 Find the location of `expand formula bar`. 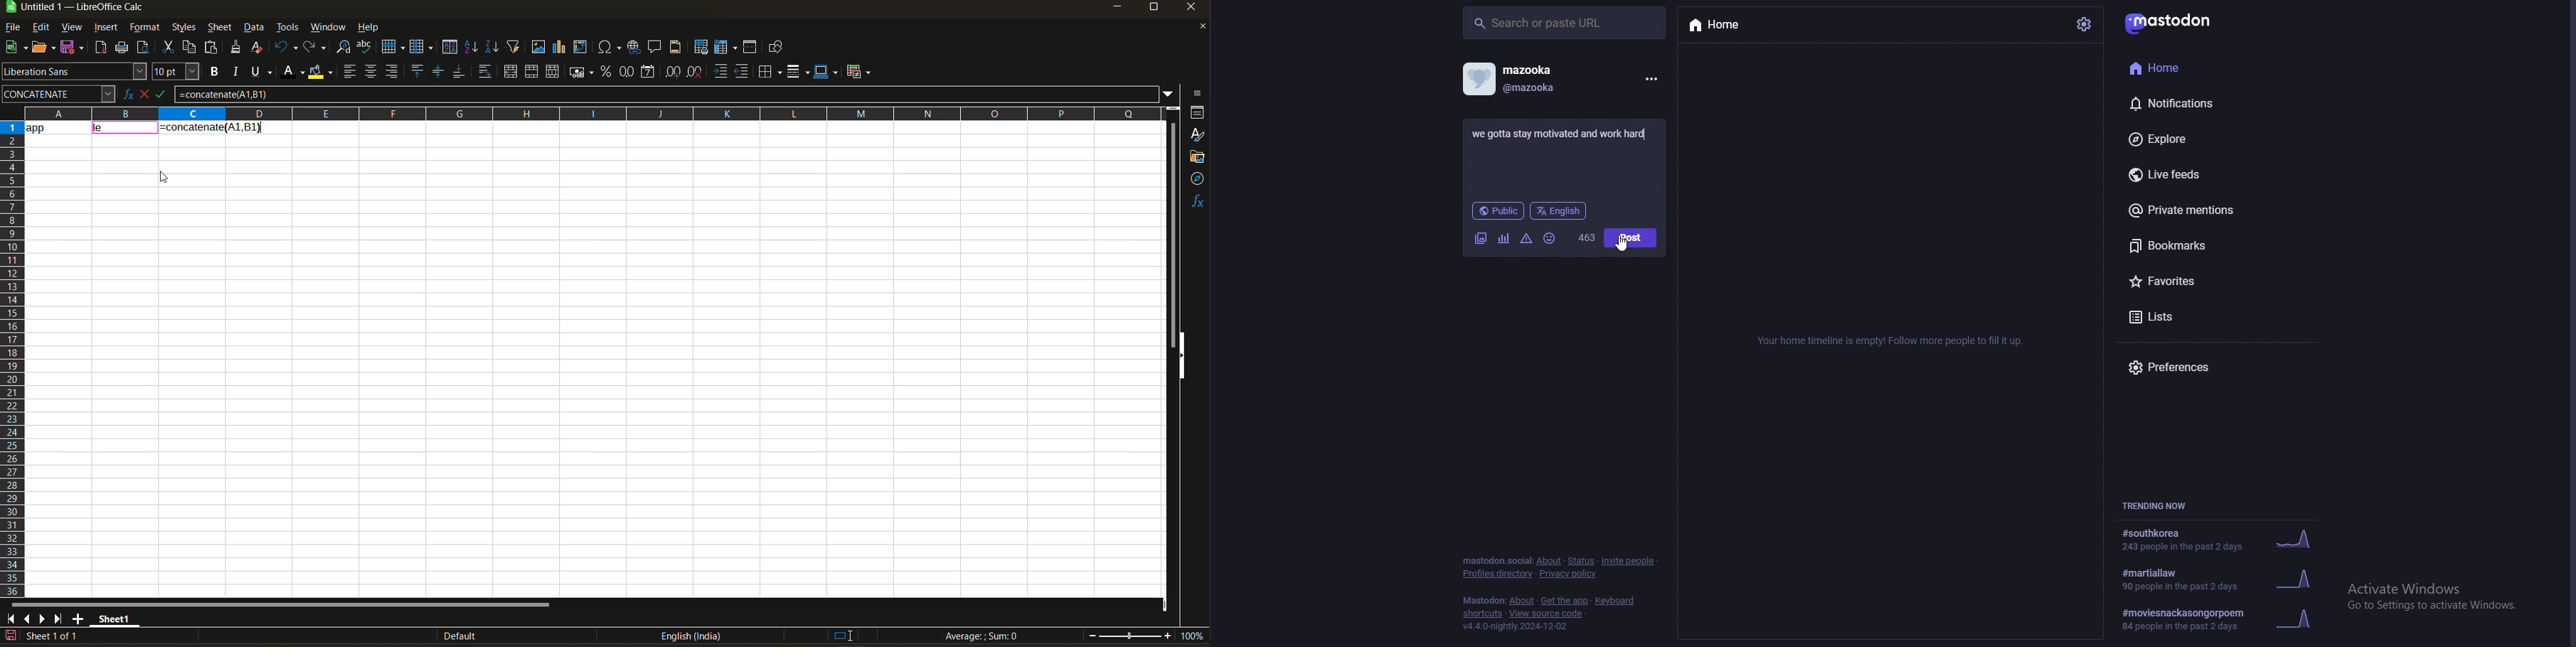

expand formula bar is located at coordinates (1169, 93).